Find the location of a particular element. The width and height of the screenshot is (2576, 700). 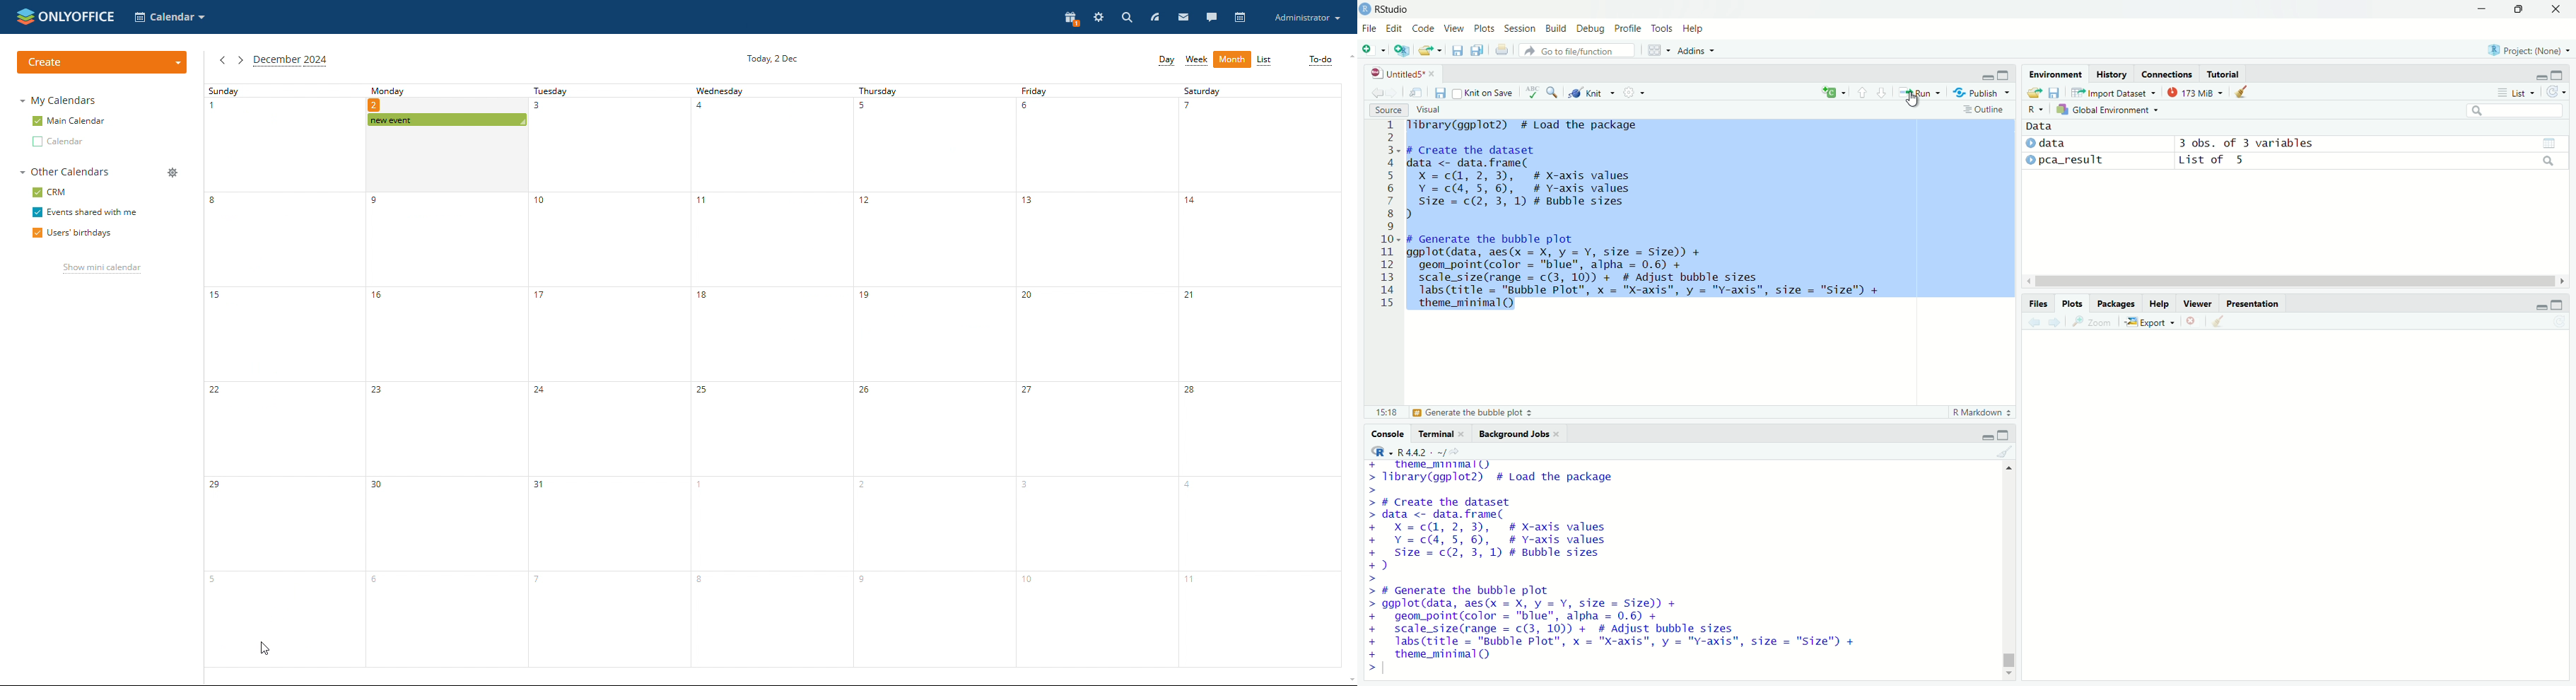

import dataset is located at coordinates (2113, 93).